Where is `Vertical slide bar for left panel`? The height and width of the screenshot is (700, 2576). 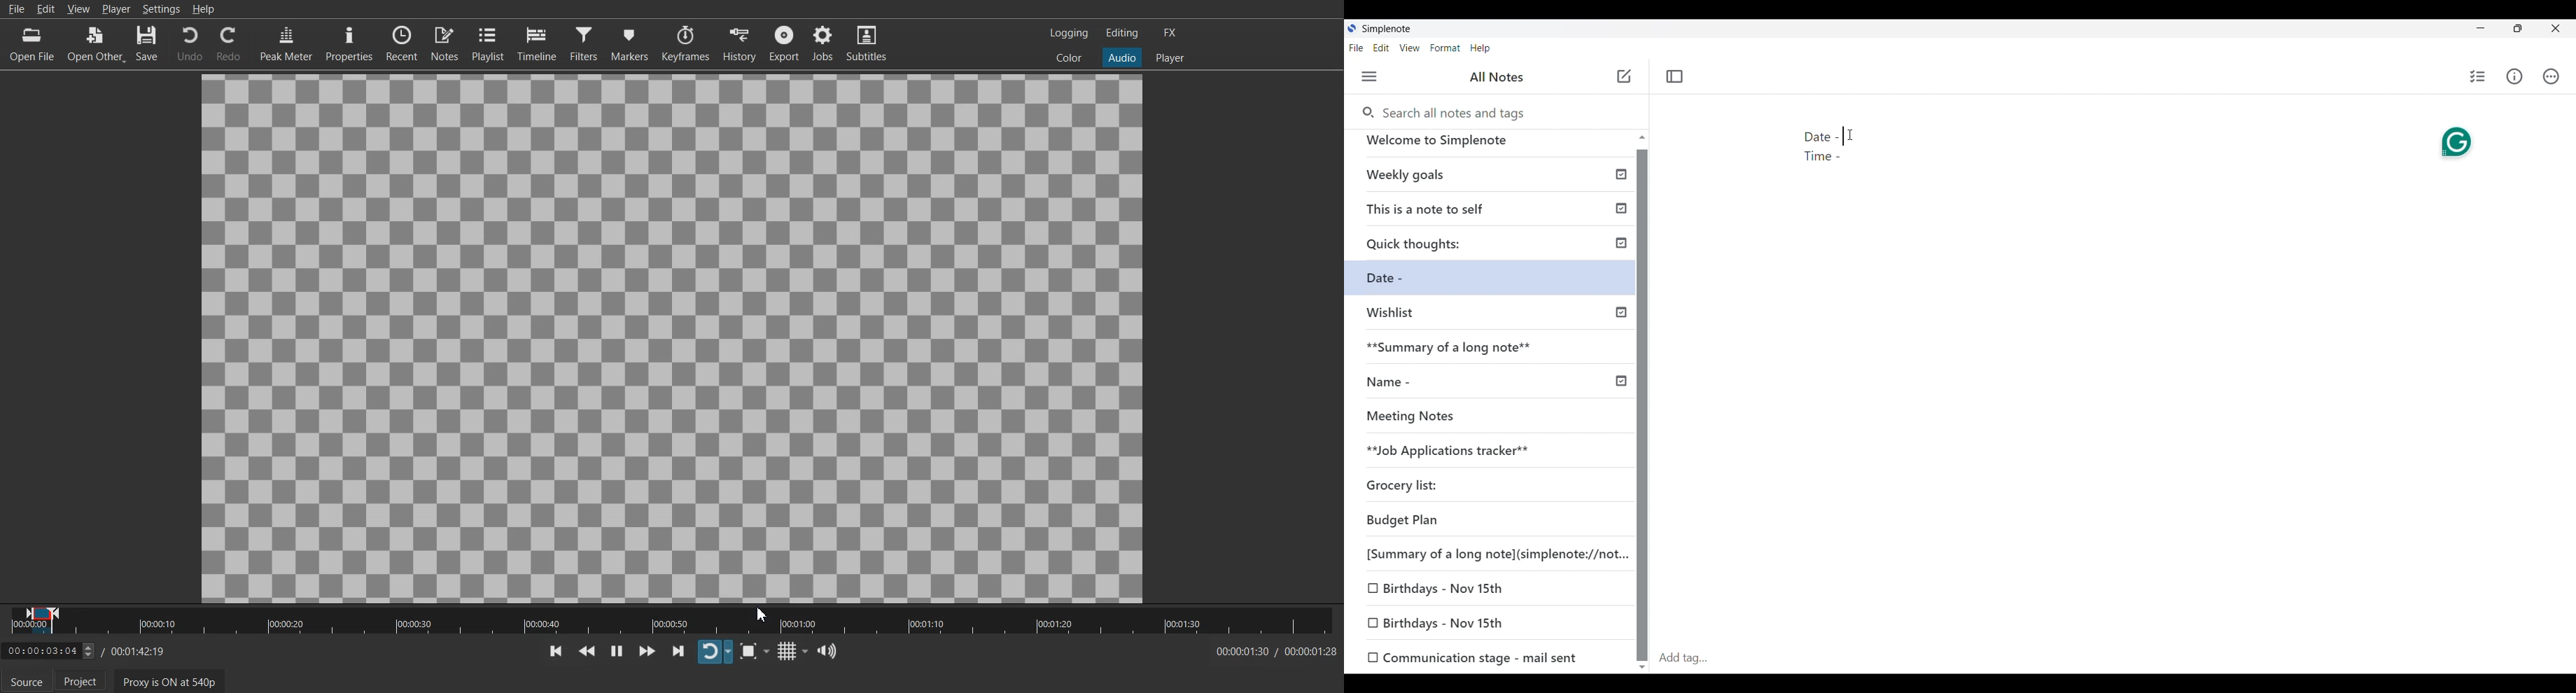 Vertical slide bar for left panel is located at coordinates (1642, 406).